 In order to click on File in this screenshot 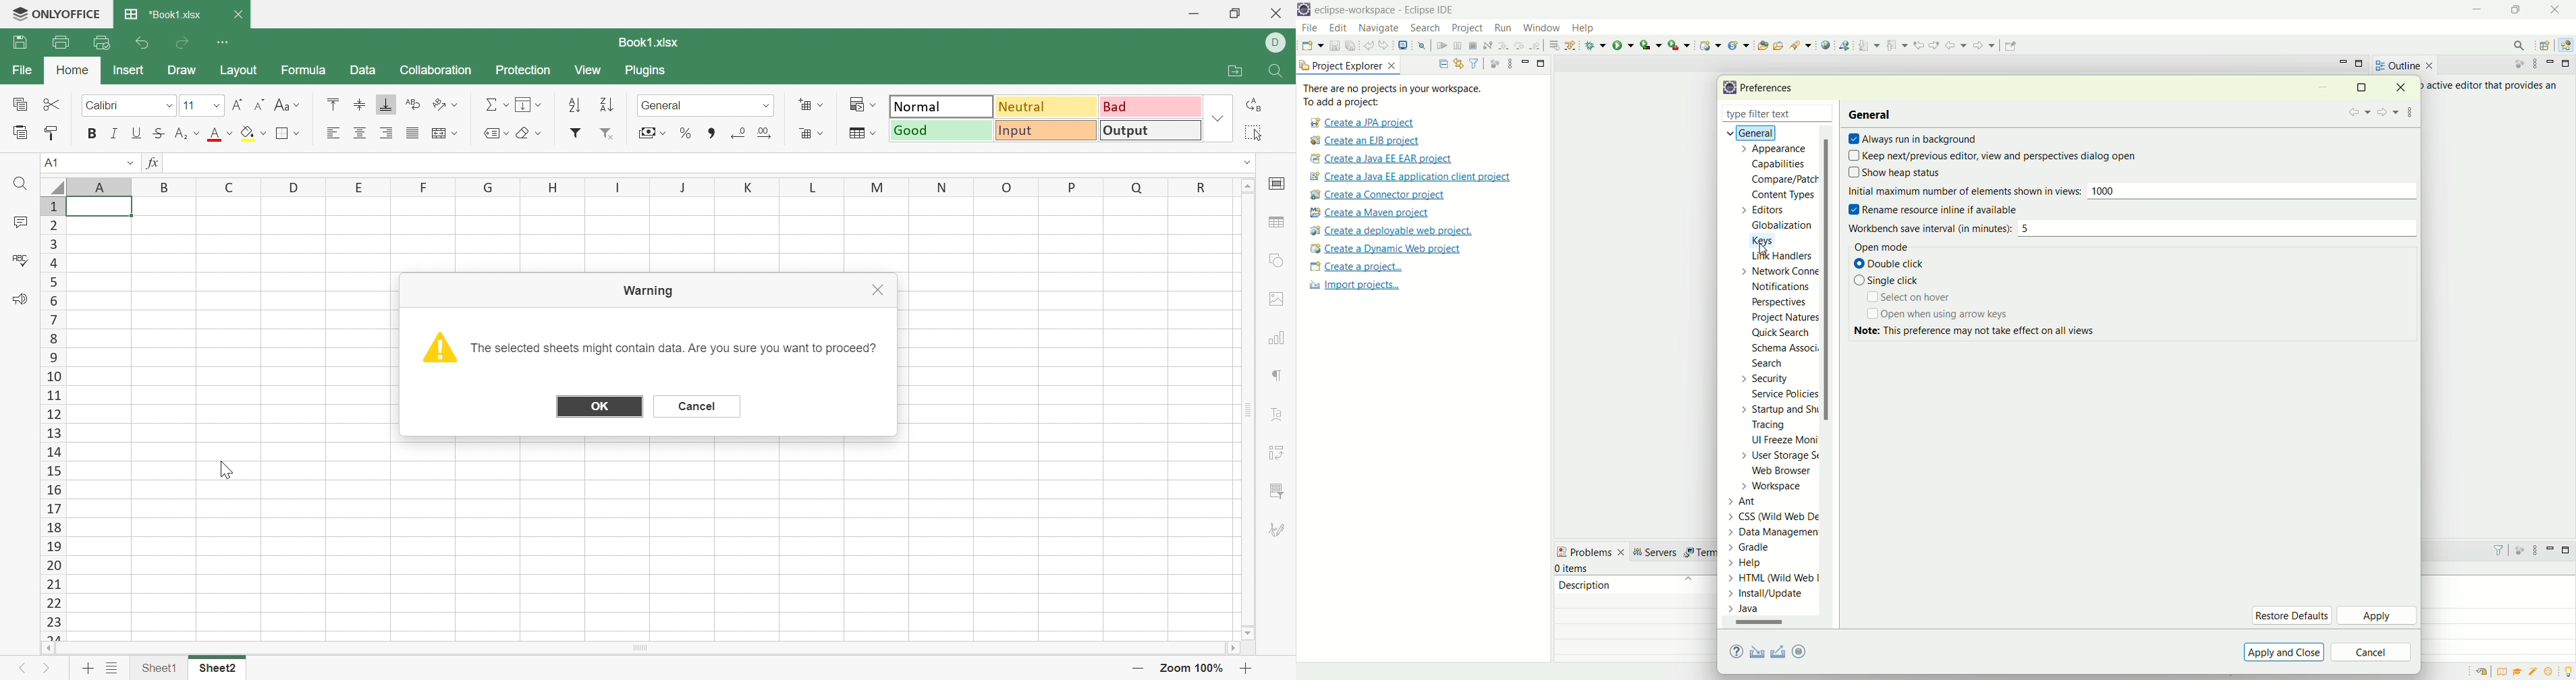, I will do `click(19, 69)`.